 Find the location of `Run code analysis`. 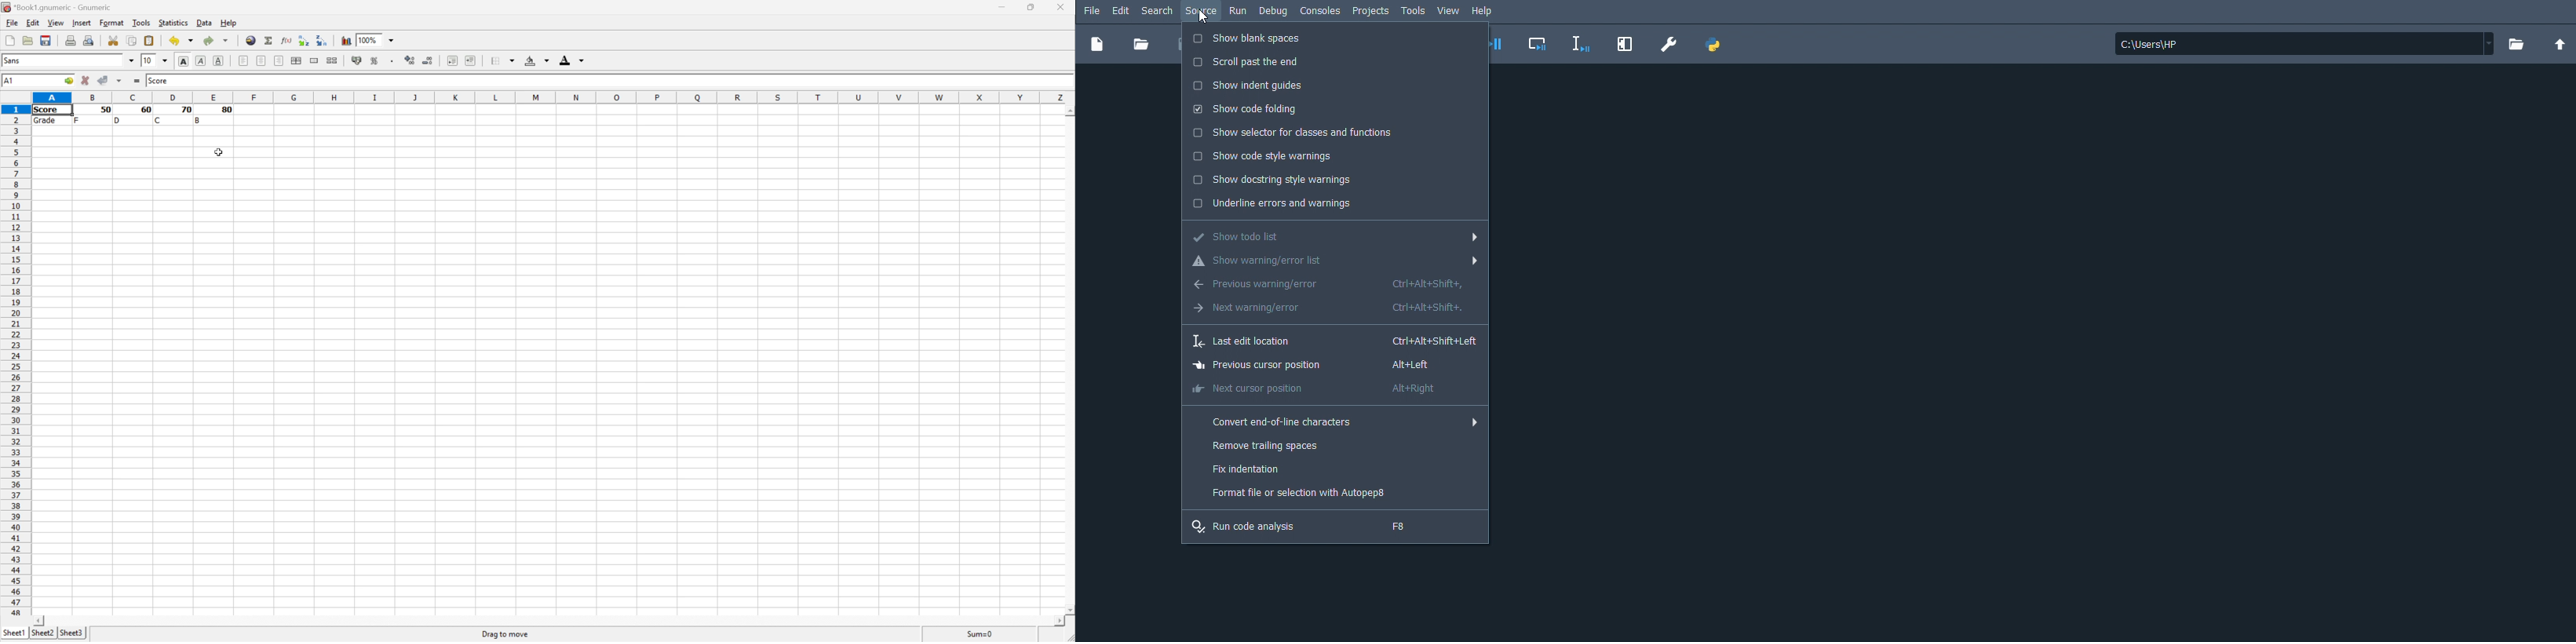

Run code analysis is located at coordinates (1304, 526).